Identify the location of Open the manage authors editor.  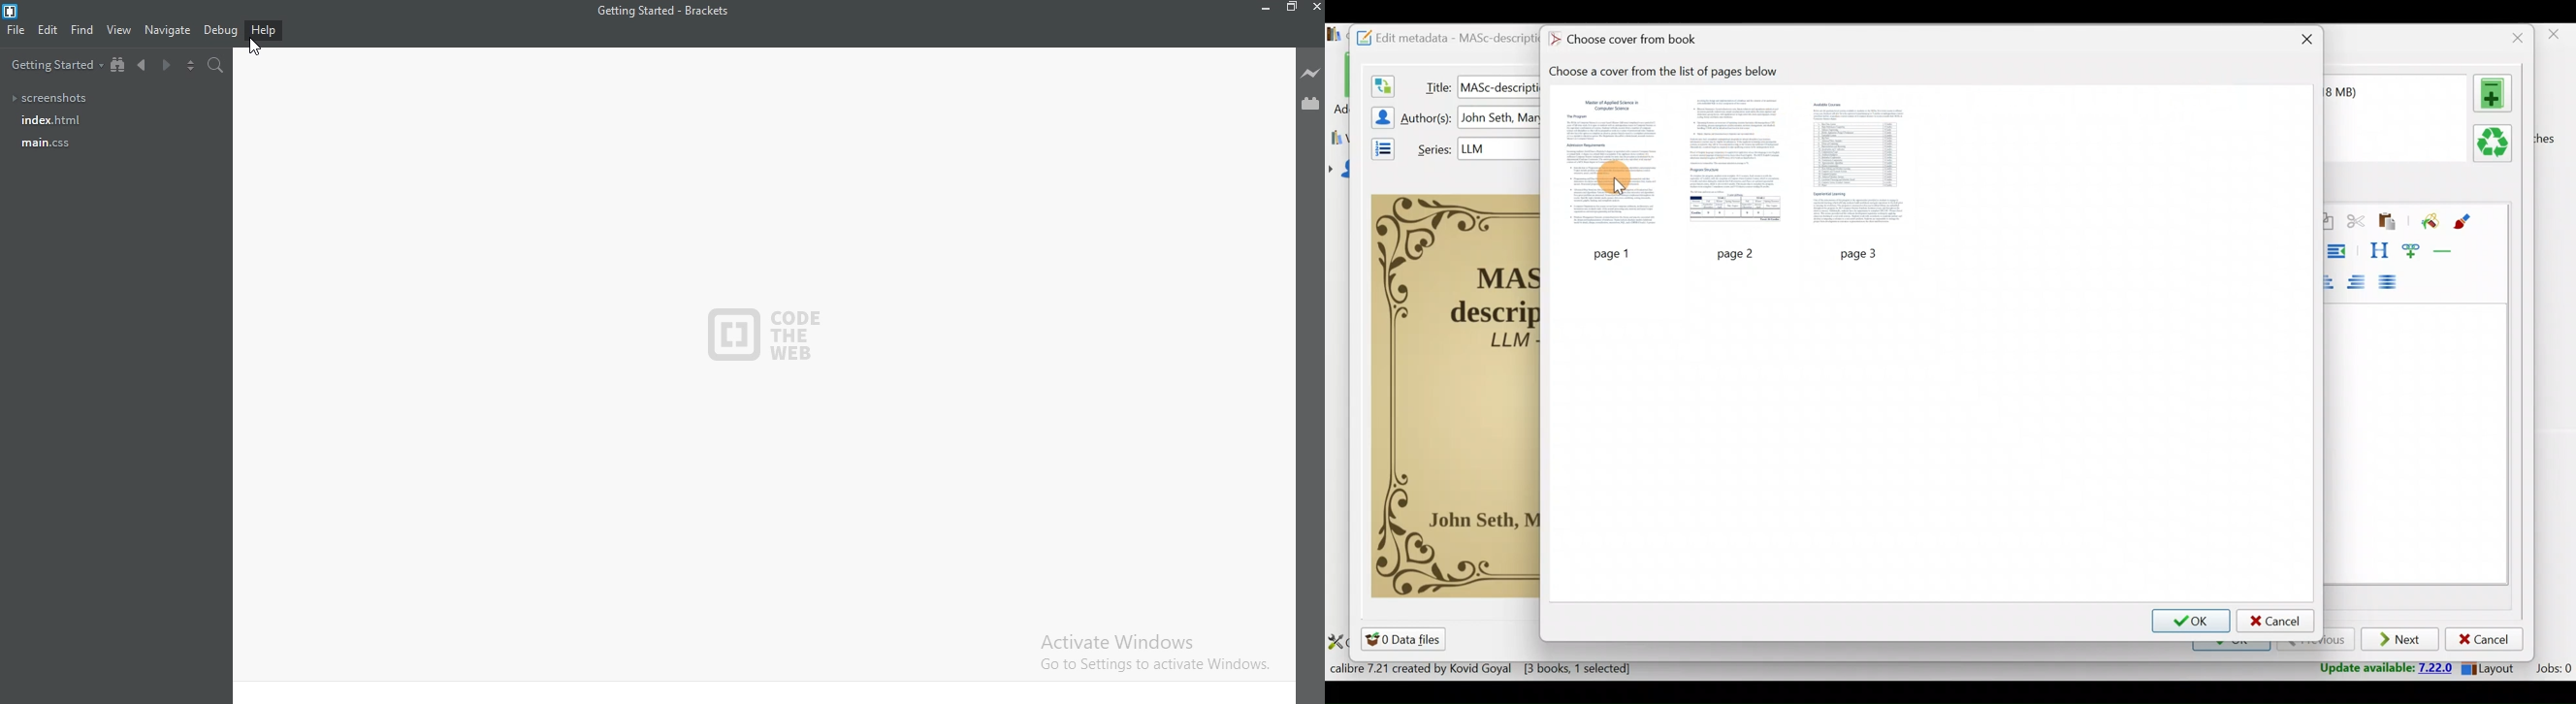
(1379, 115).